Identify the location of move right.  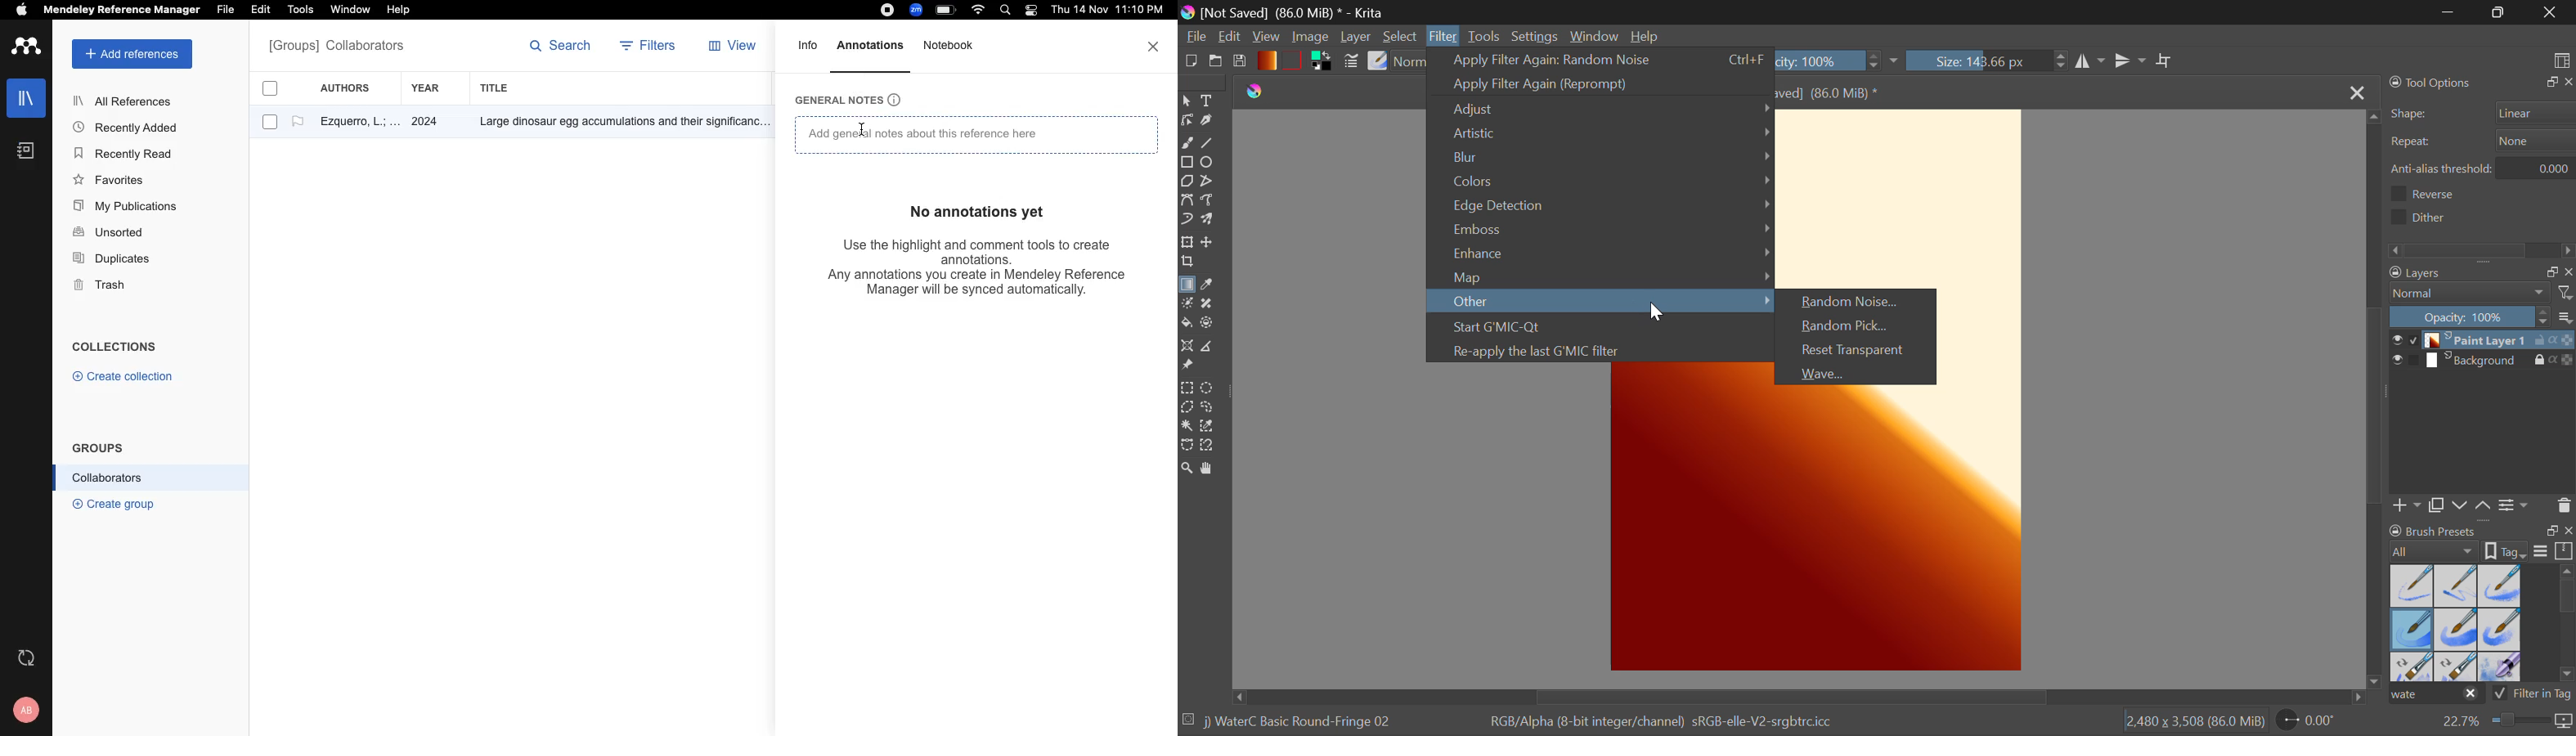
(2358, 697).